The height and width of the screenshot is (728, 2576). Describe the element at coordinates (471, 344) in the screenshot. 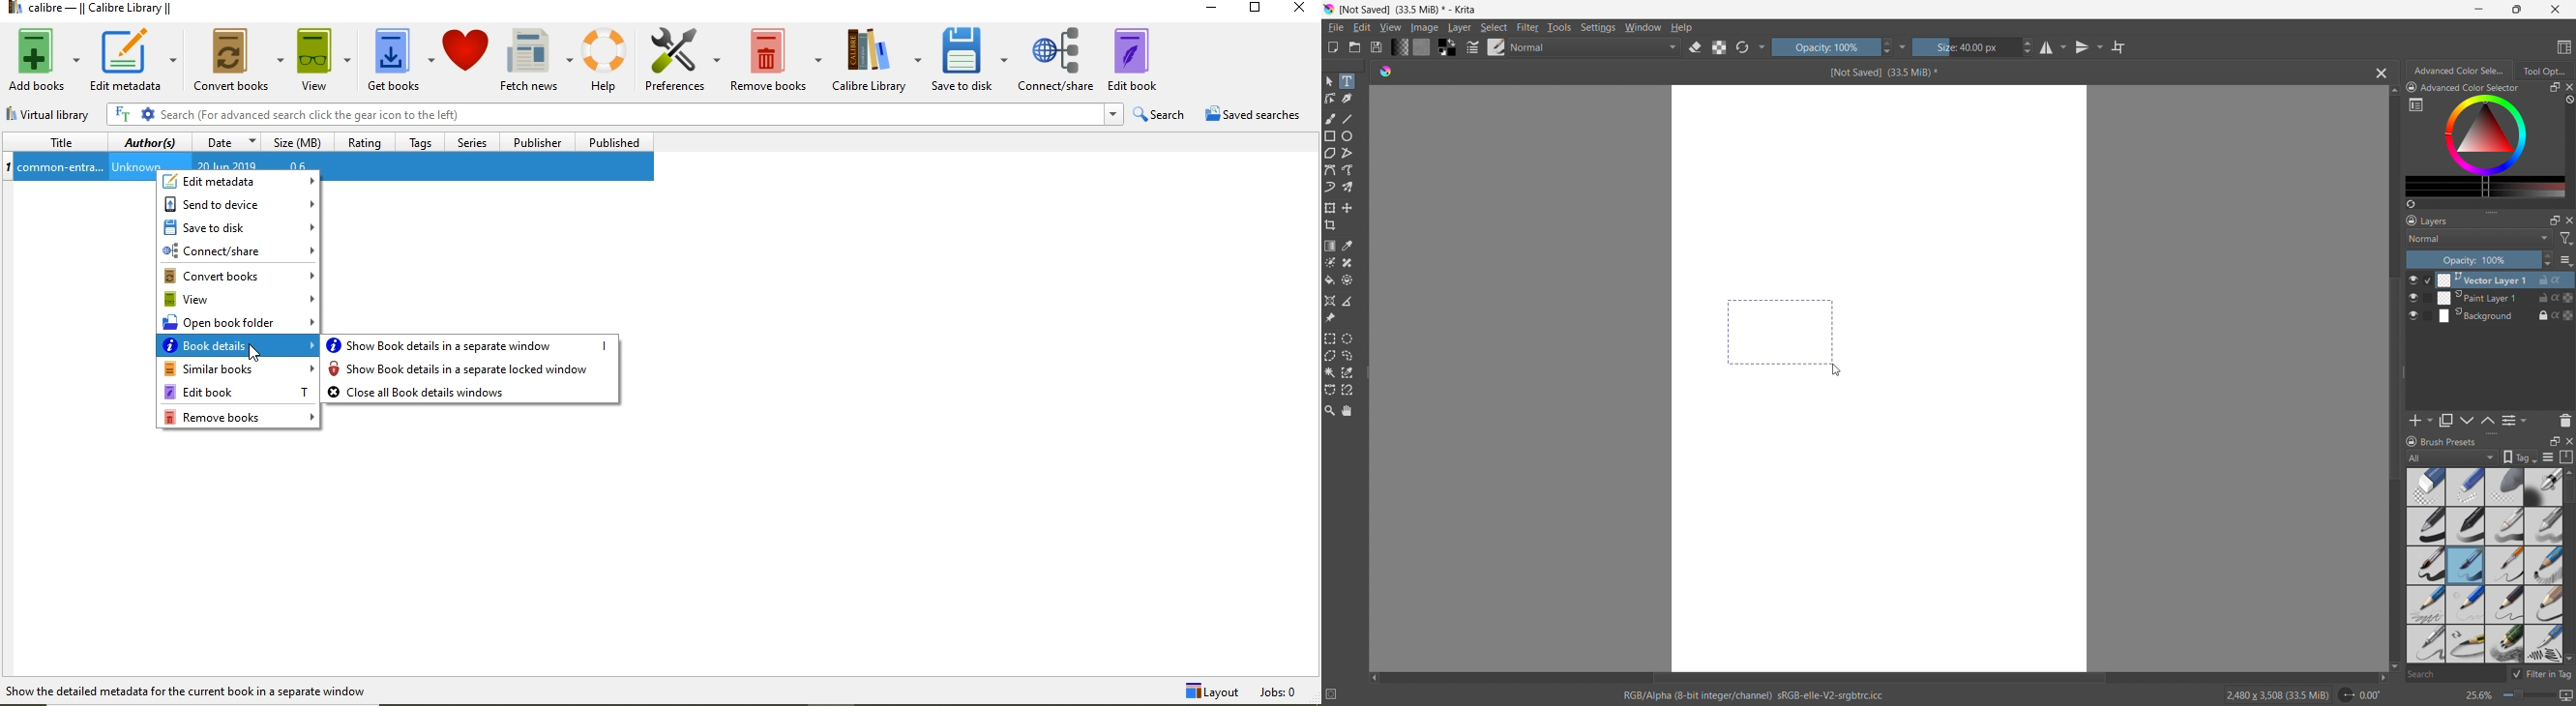

I see `show book details in a seperate window` at that location.